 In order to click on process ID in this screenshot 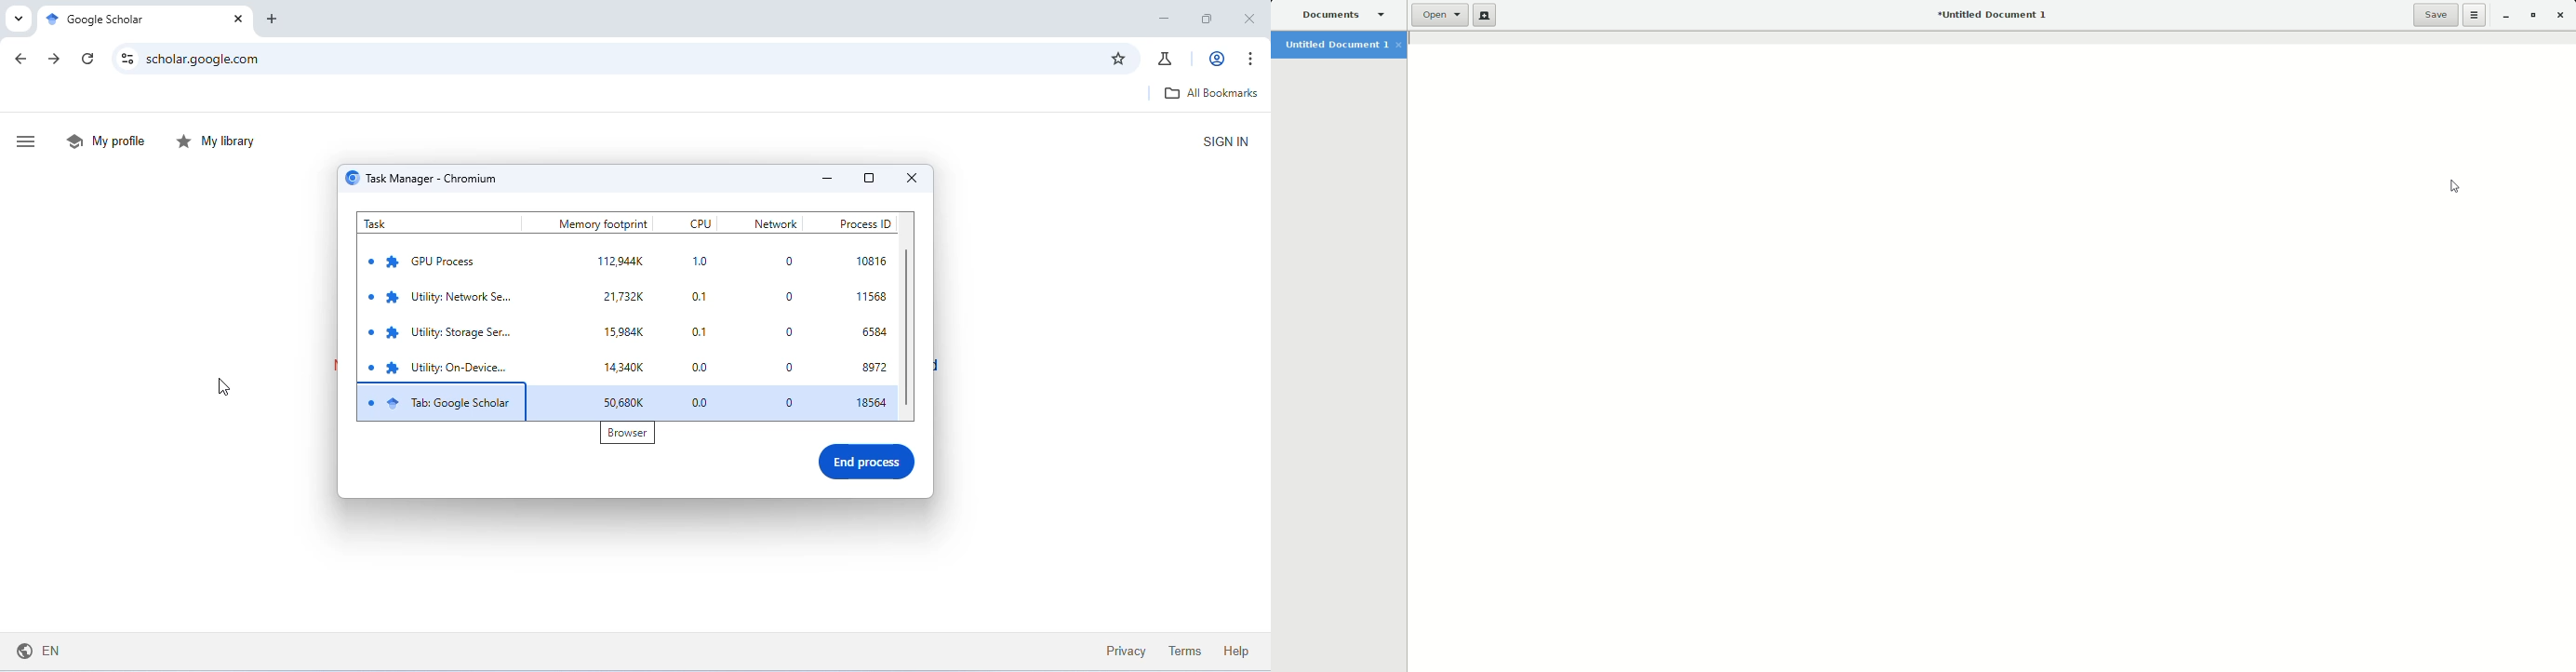, I will do `click(862, 222)`.